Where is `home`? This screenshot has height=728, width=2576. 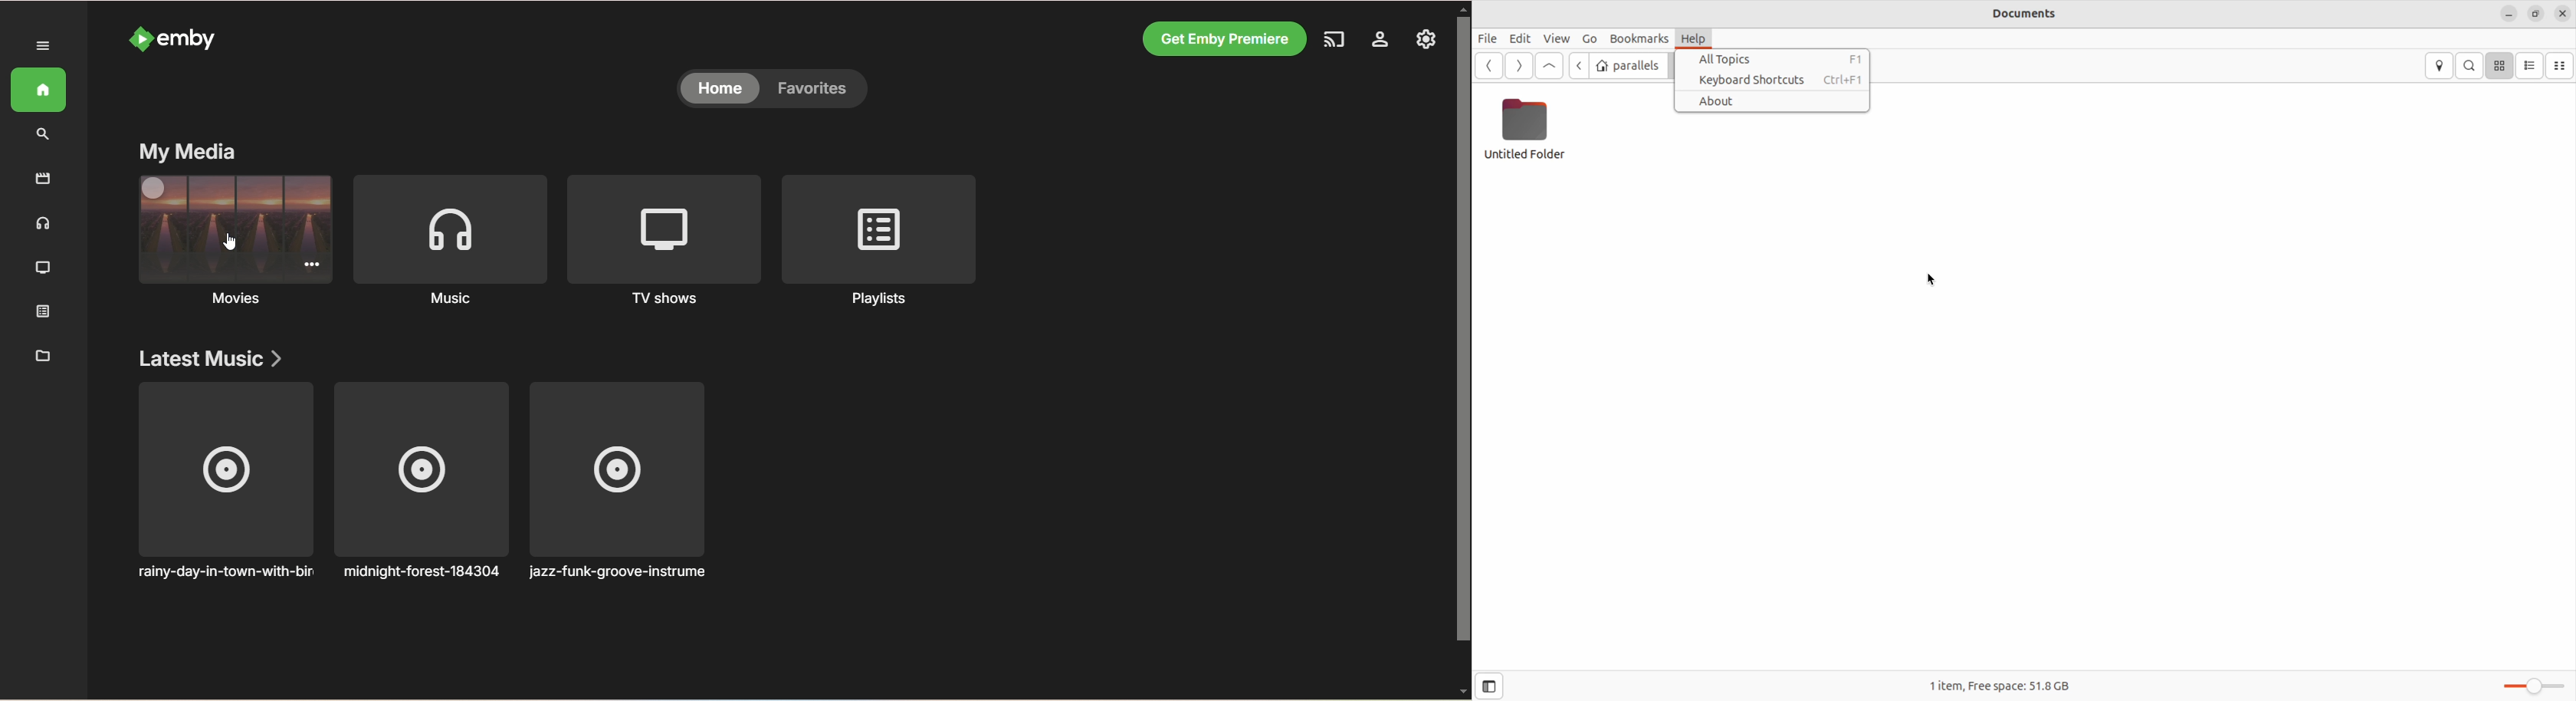
home is located at coordinates (718, 91).